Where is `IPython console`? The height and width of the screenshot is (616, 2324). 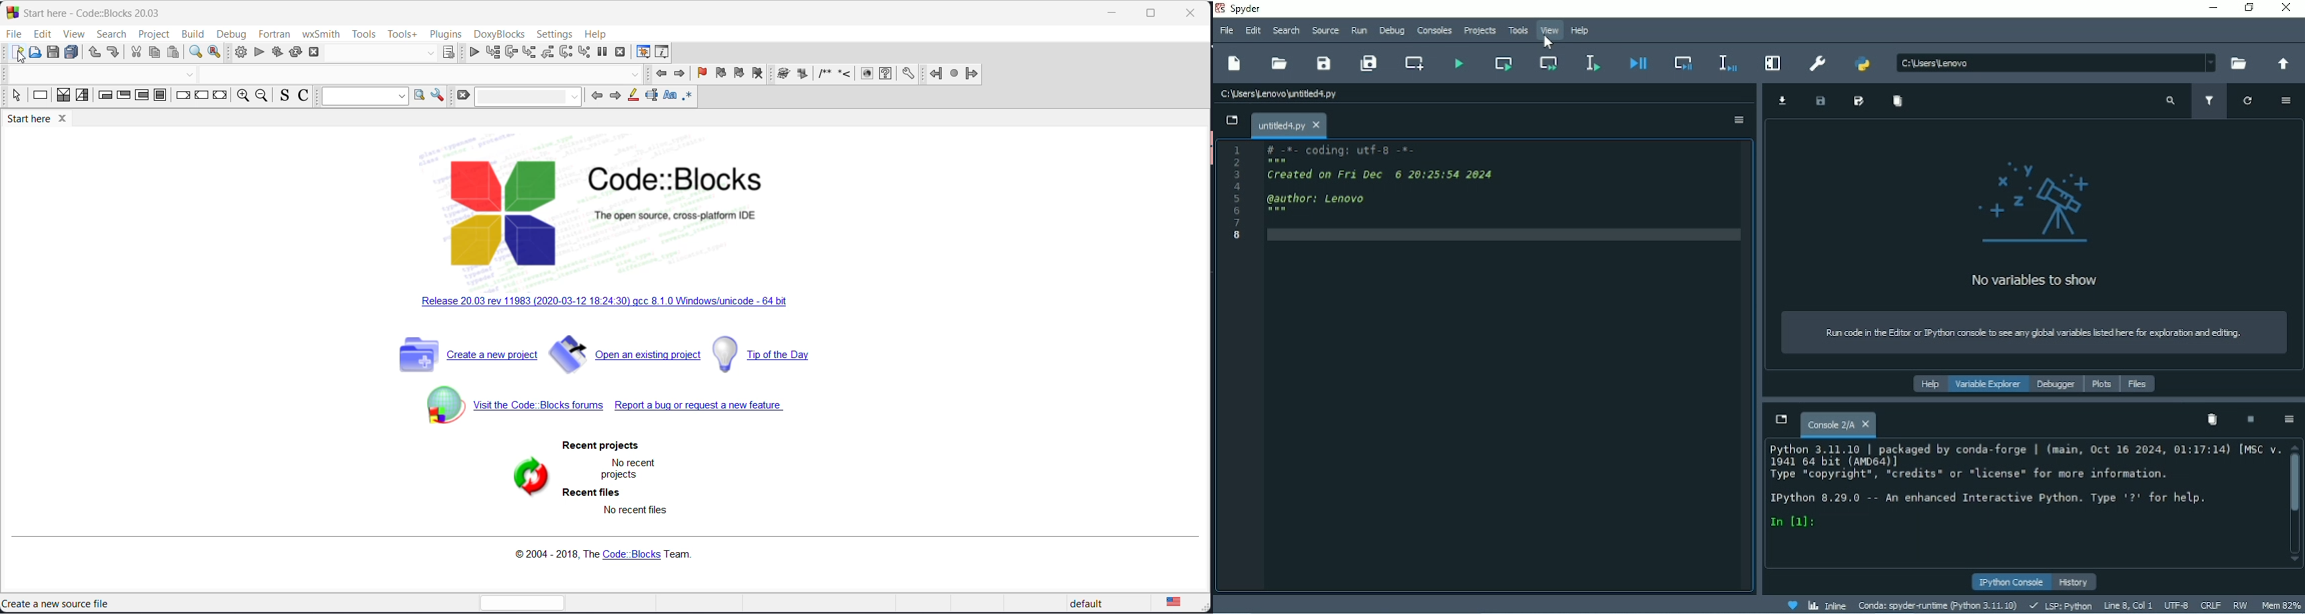 IPython console is located at coordinates (2013, 582).